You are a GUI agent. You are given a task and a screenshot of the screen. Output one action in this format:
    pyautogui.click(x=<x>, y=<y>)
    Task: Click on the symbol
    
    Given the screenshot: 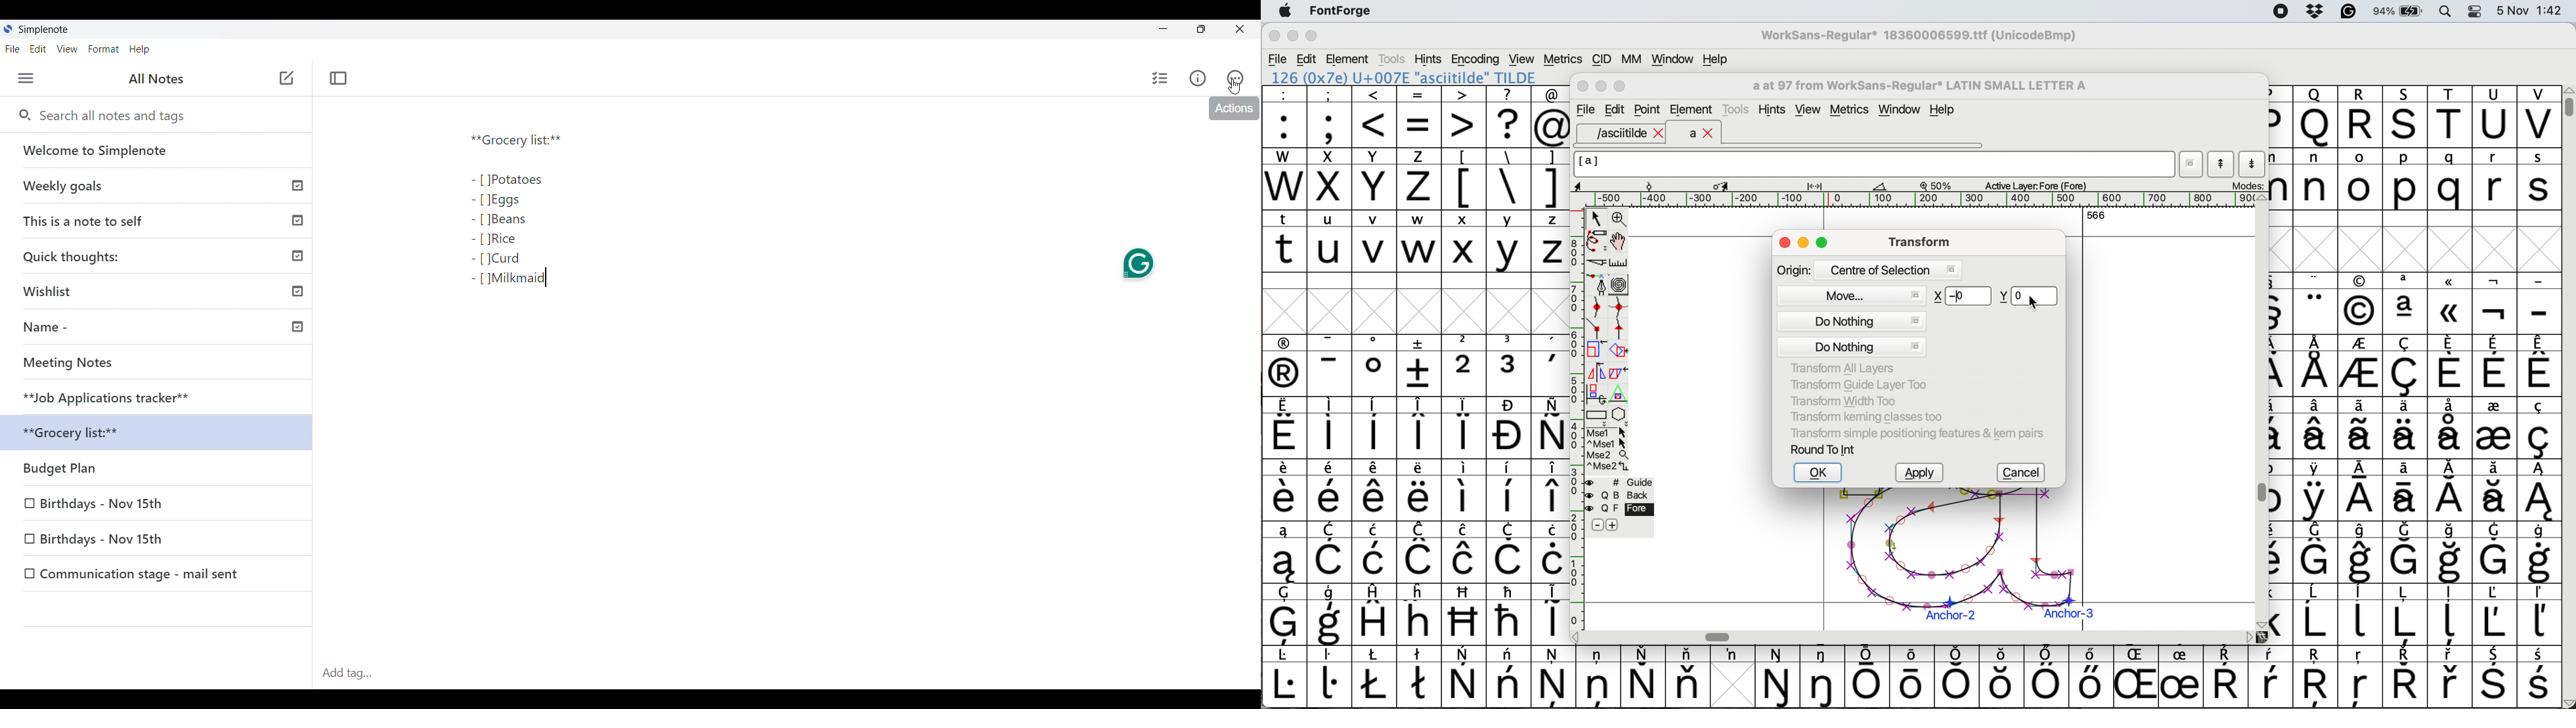 What is the action you would take?
    pyautogui.click(x=2494, y=614)
    